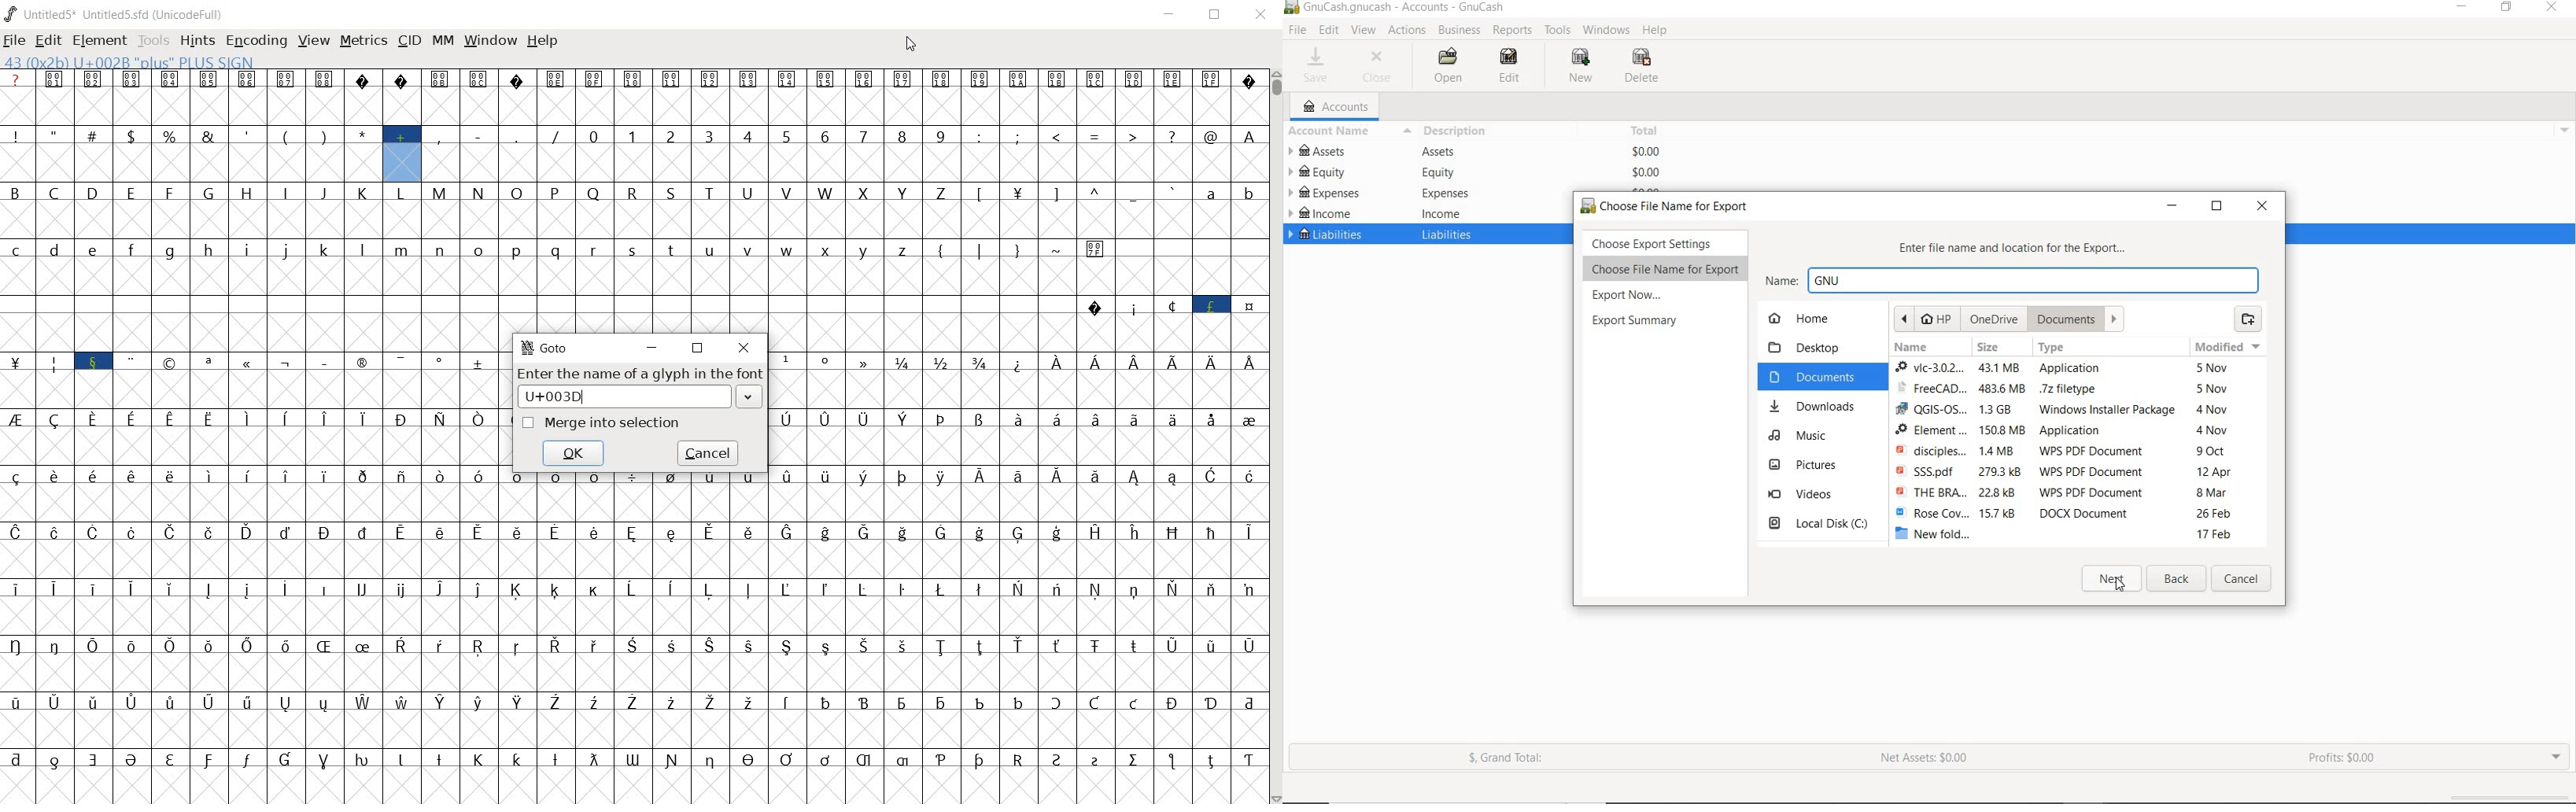  Describe the element at coordinates (1435, 173) in the screenshot. I see `equity` at that location.